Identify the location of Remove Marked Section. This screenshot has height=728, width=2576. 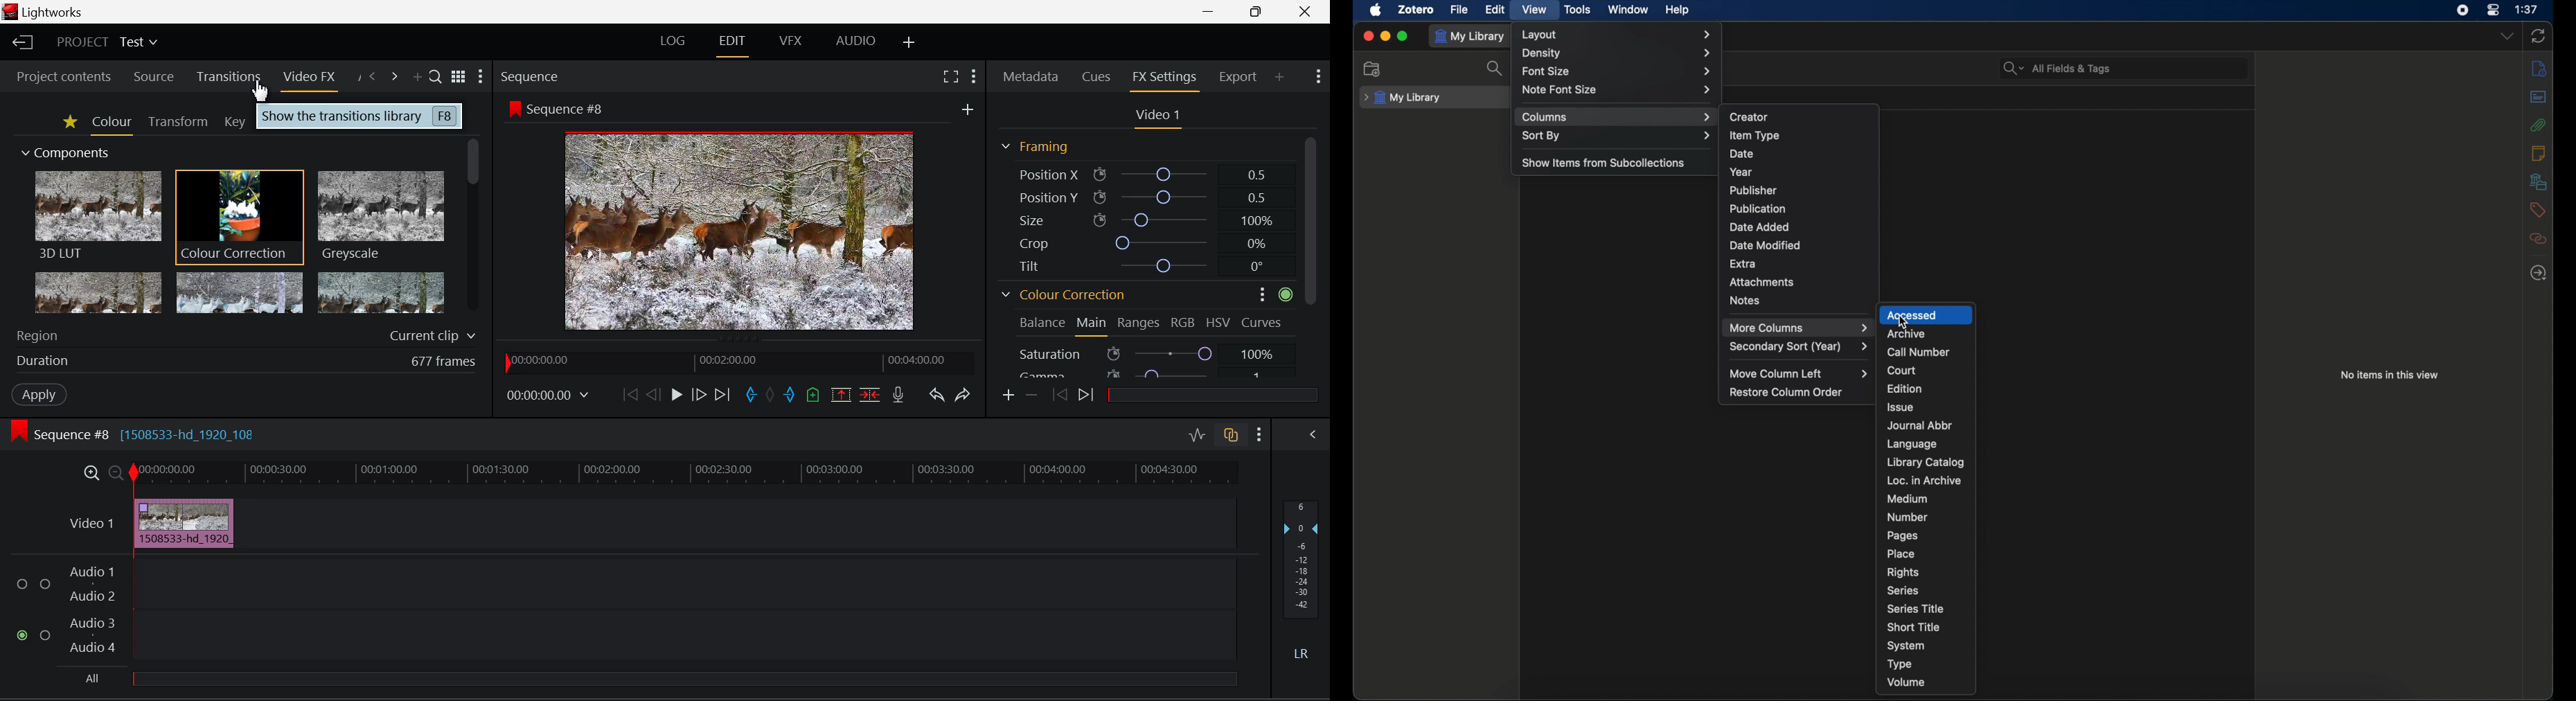
(840, 395).